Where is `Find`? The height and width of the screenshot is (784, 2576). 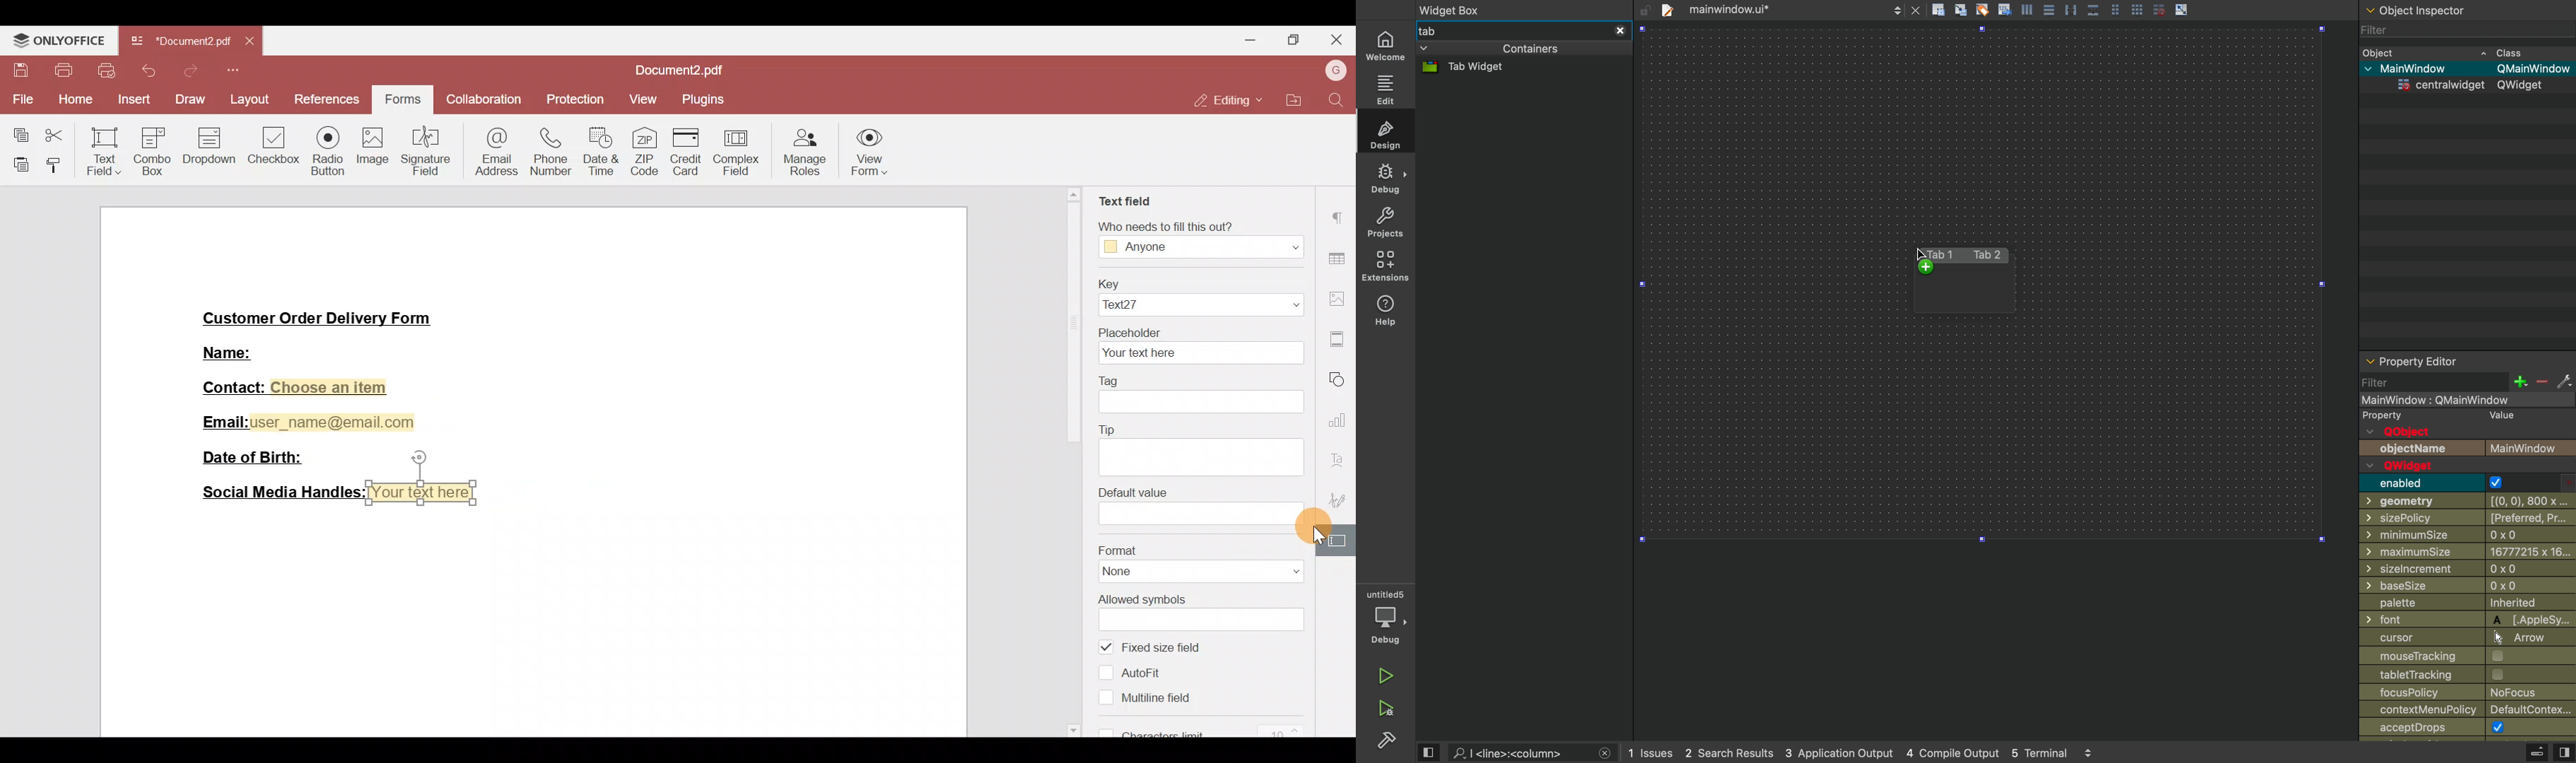
Find is located at coordinates (1337, 101).